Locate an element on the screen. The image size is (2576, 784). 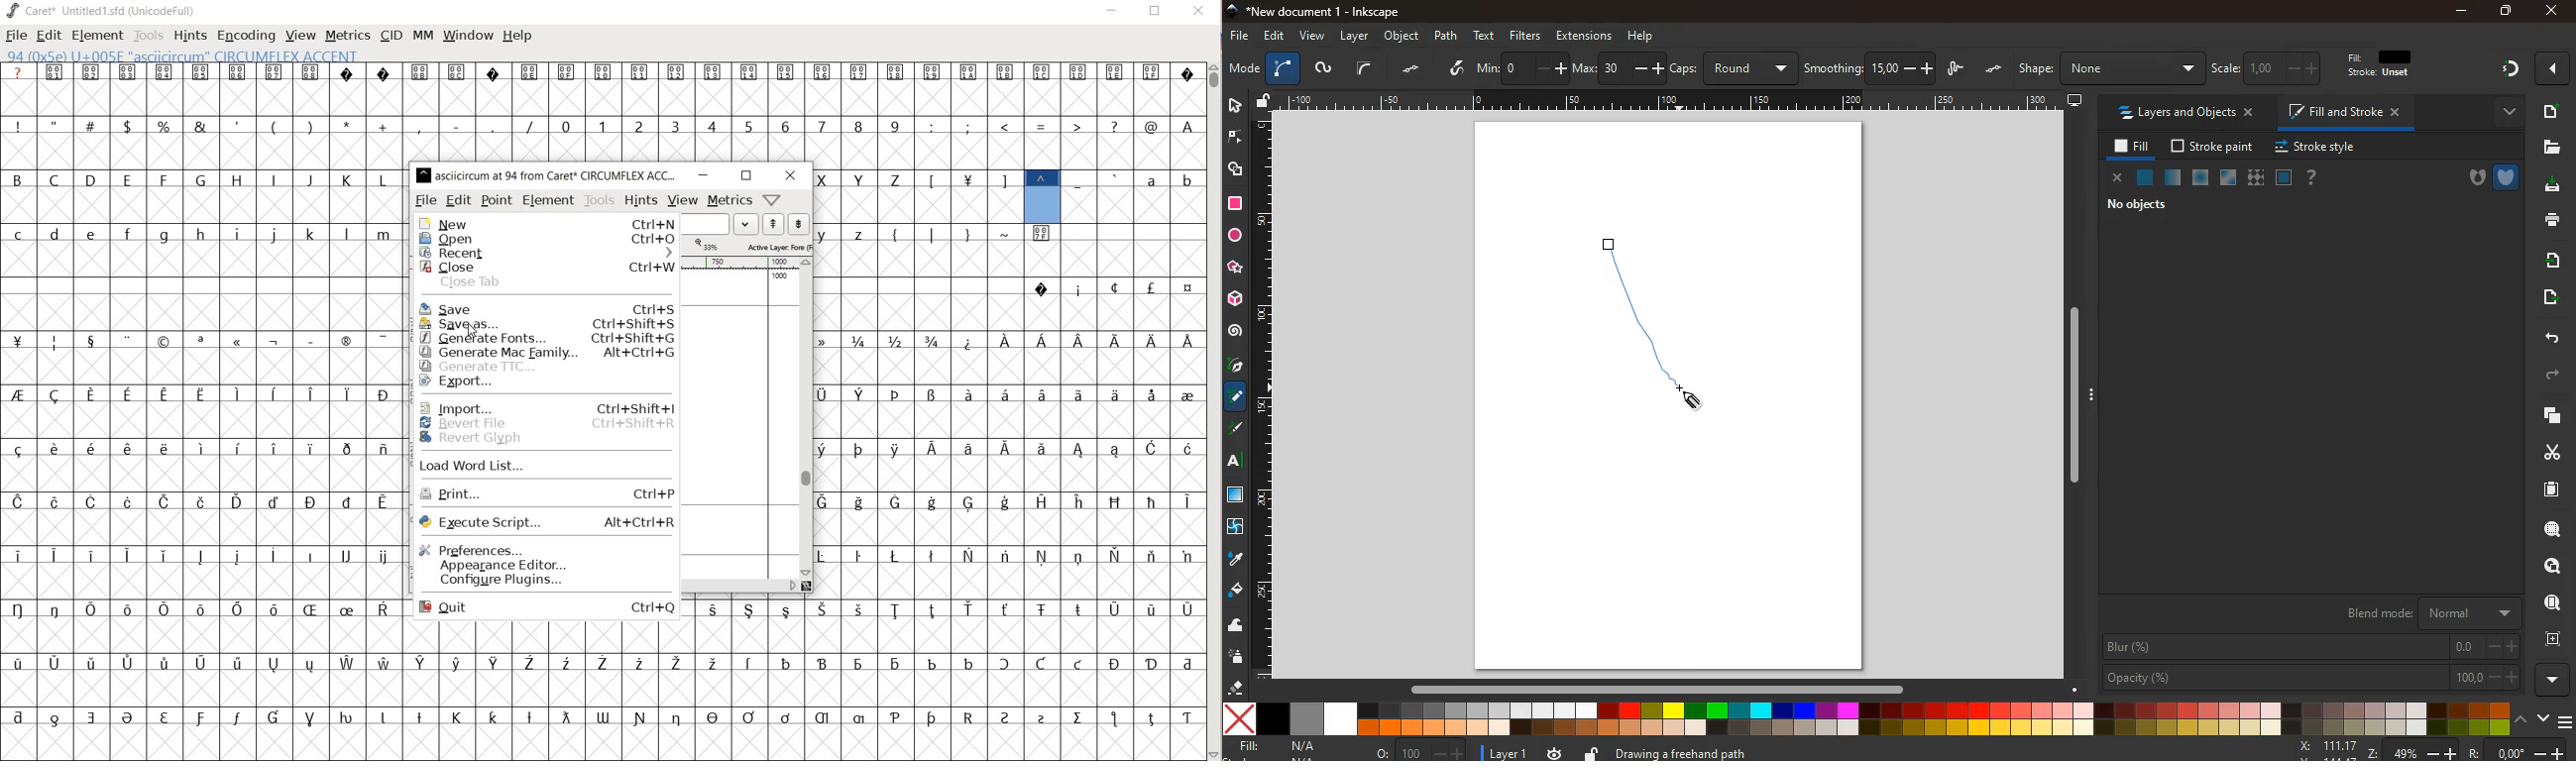
extensions is located at coordinates (1584, 36).